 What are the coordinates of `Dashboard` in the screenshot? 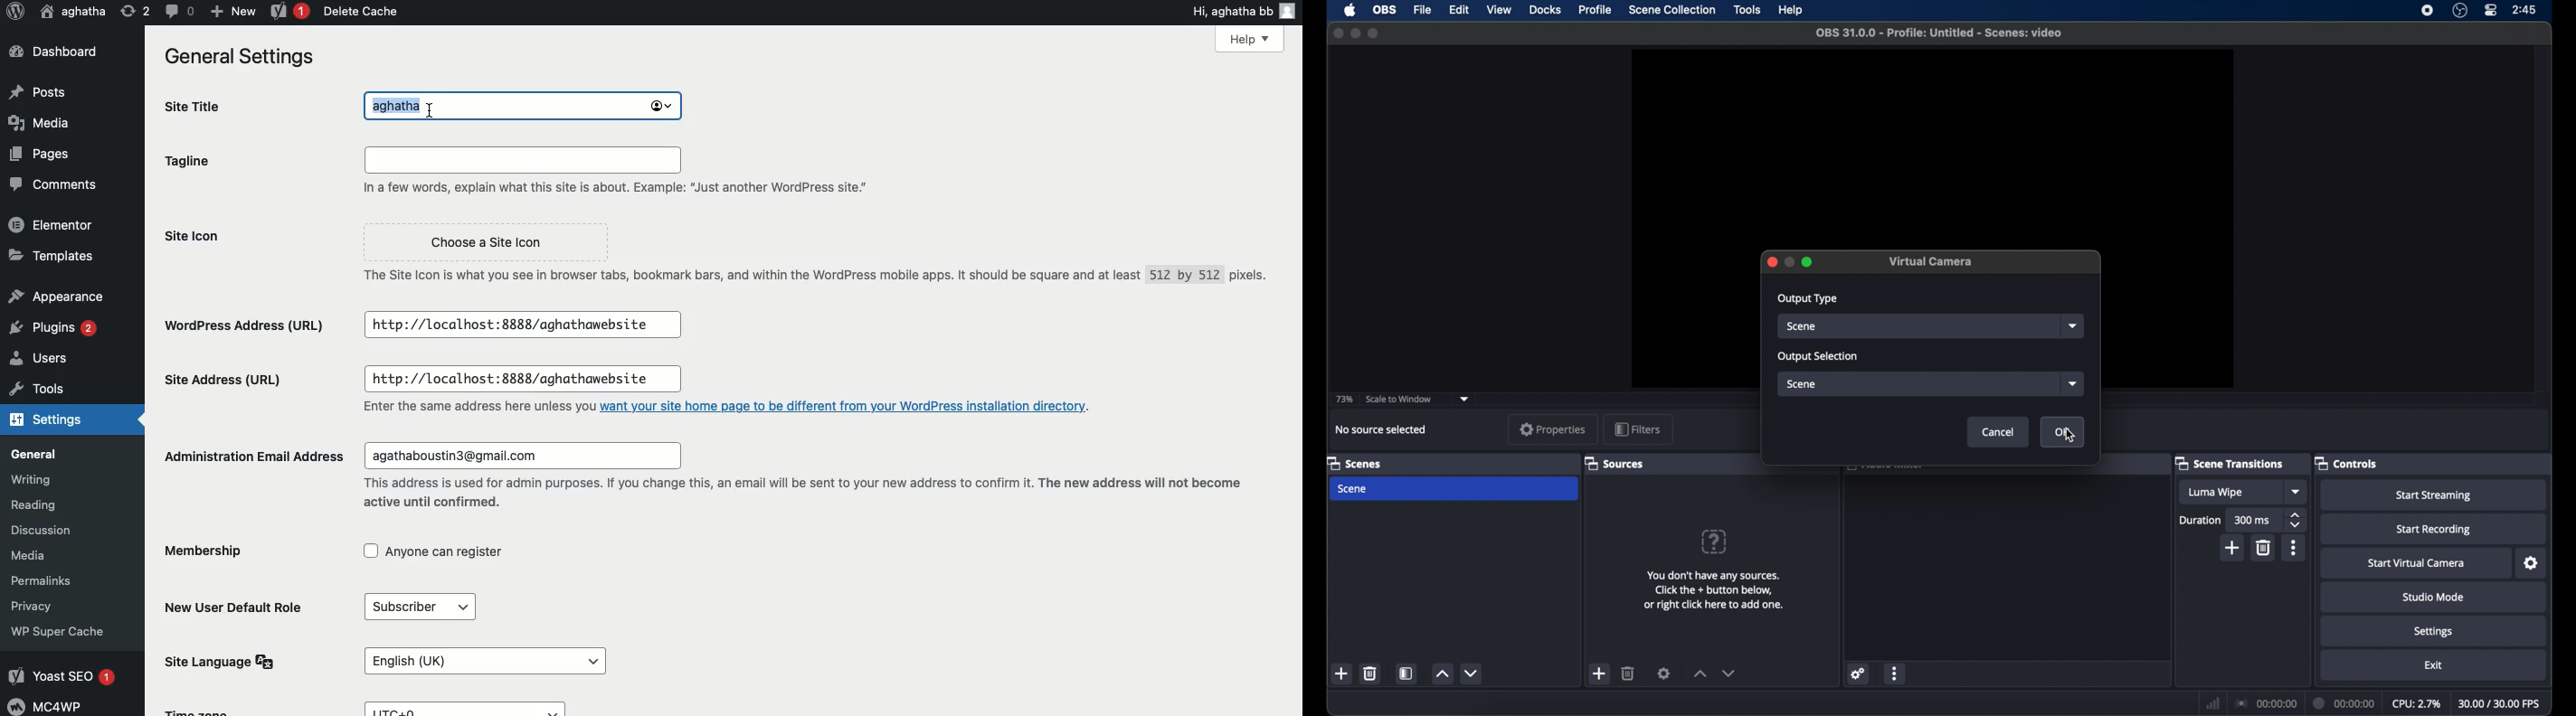 It's located at (54, 53).